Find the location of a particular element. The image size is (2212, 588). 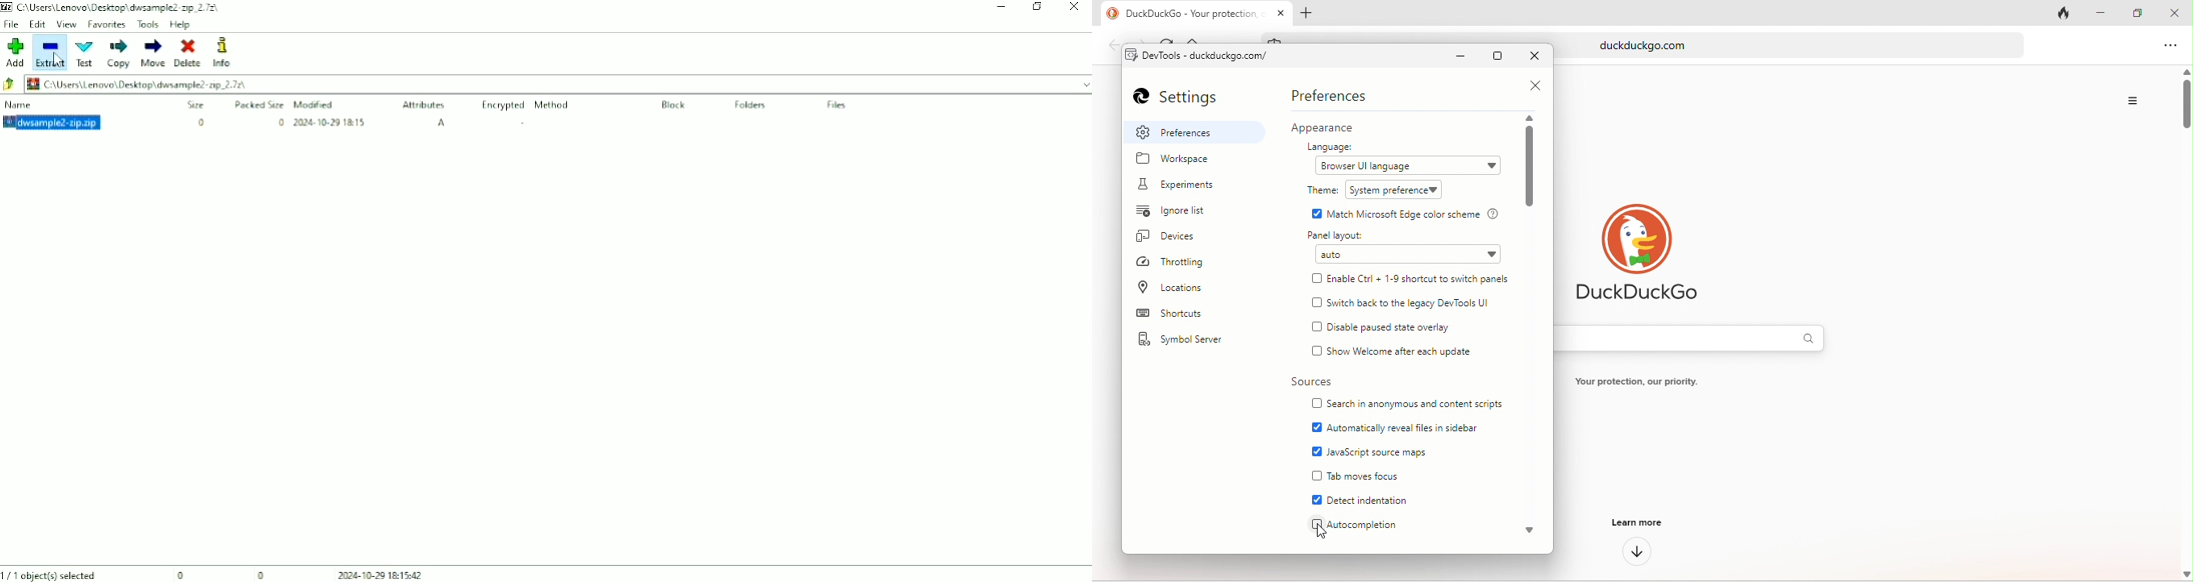

Move is located at coordinates (152, 53).